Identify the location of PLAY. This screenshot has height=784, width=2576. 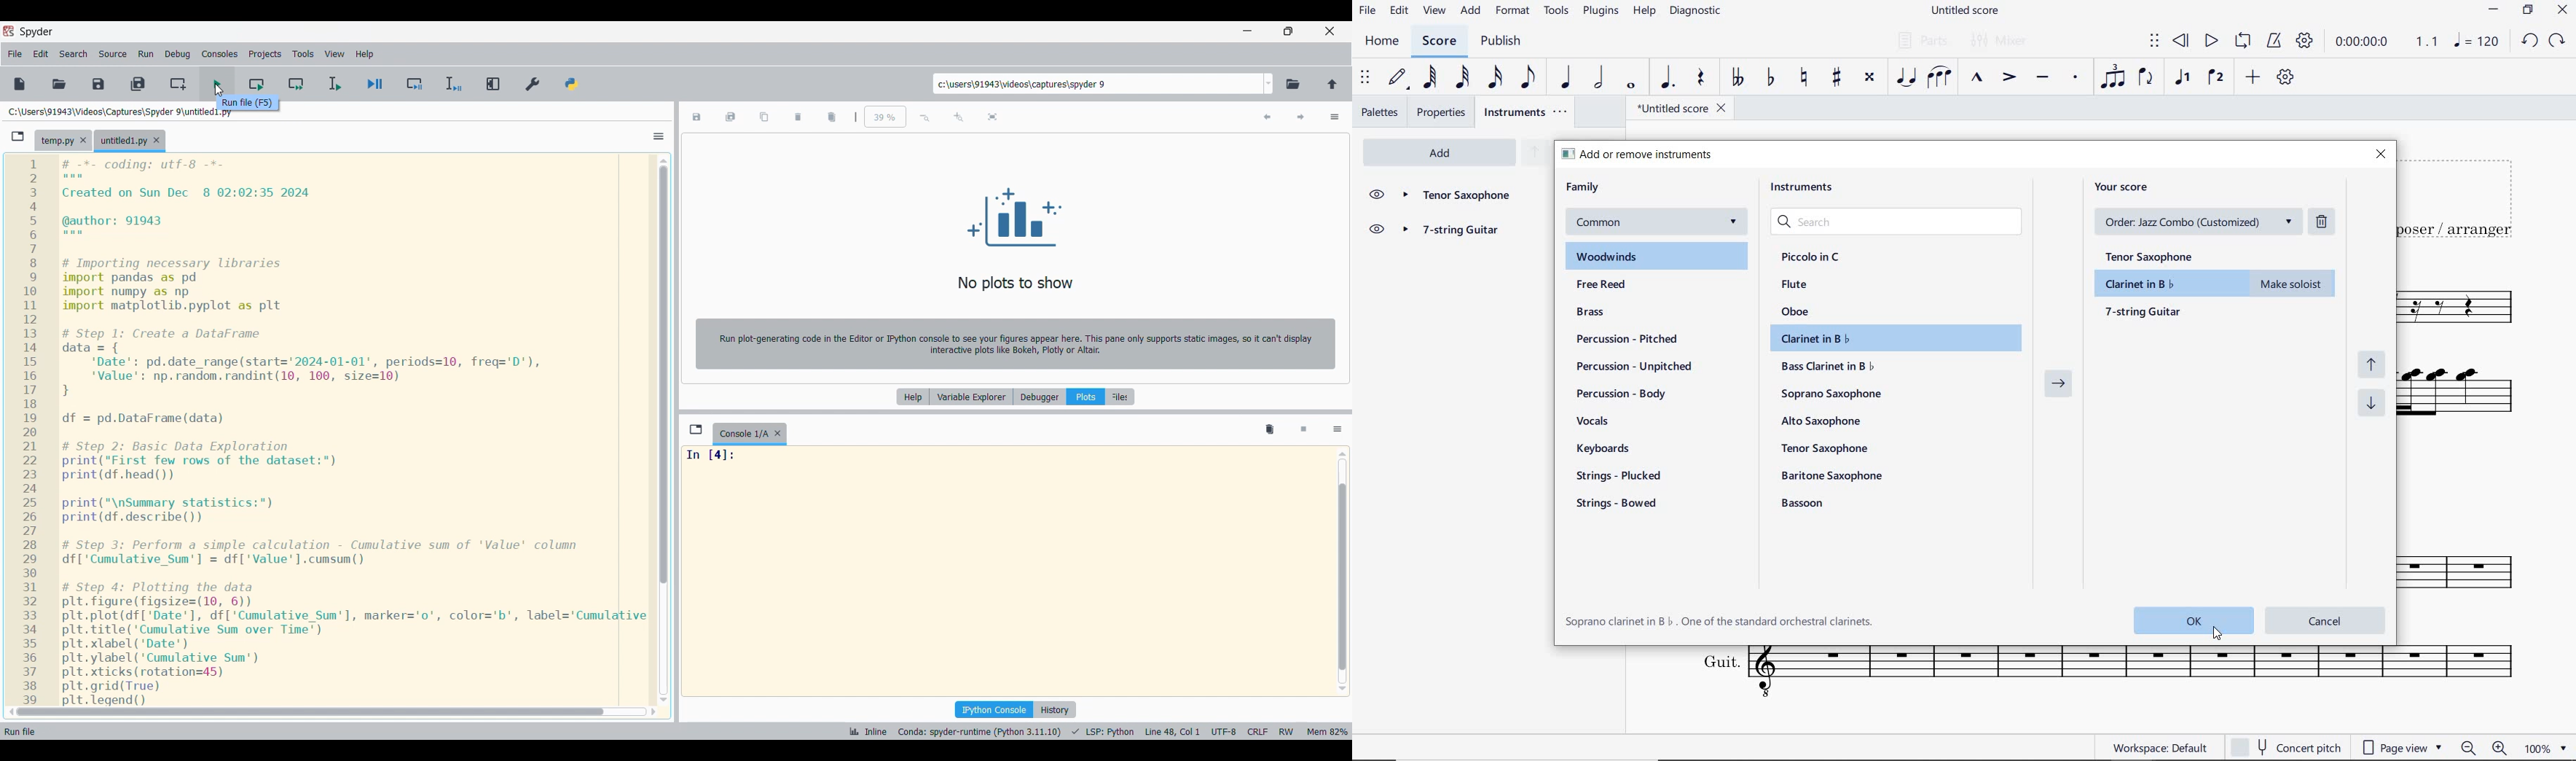
(2209, 42).